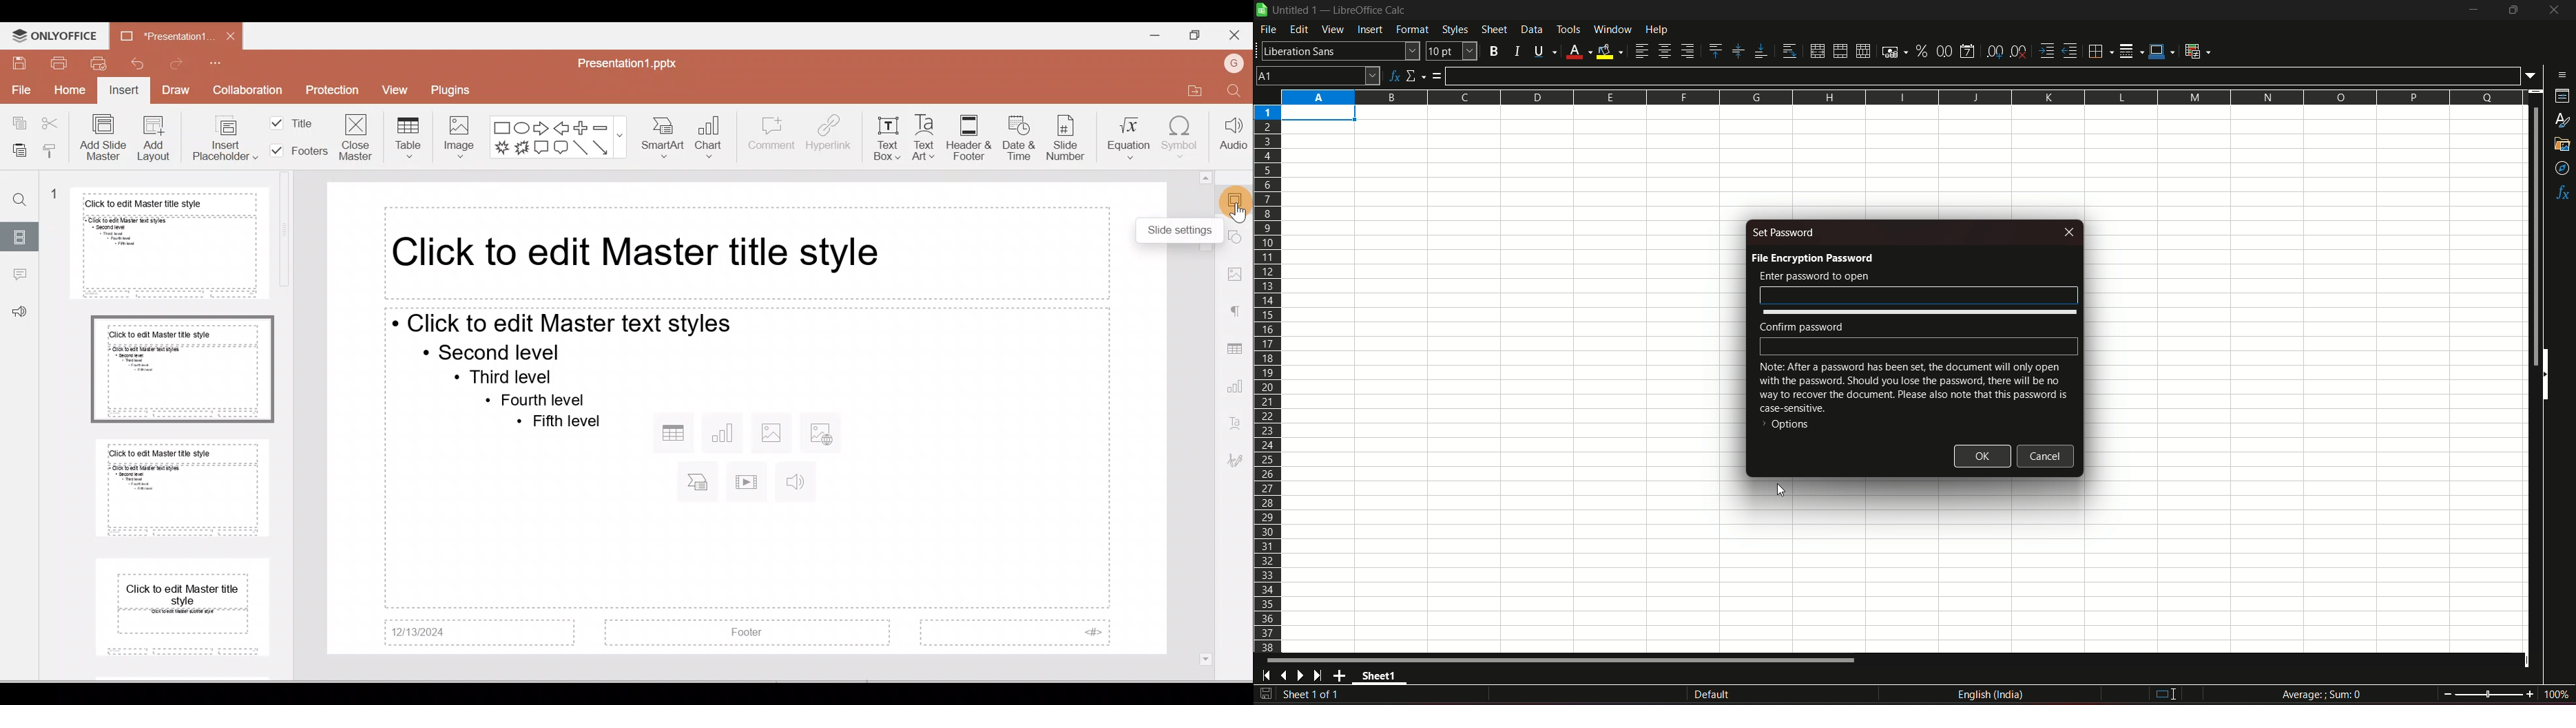 Image resolution: width=2576 pixels, height=728 pixels. What do you see at coordinates (1299, 30) in the screenshot?
I see `edit` at bounding box center [1299, 30].